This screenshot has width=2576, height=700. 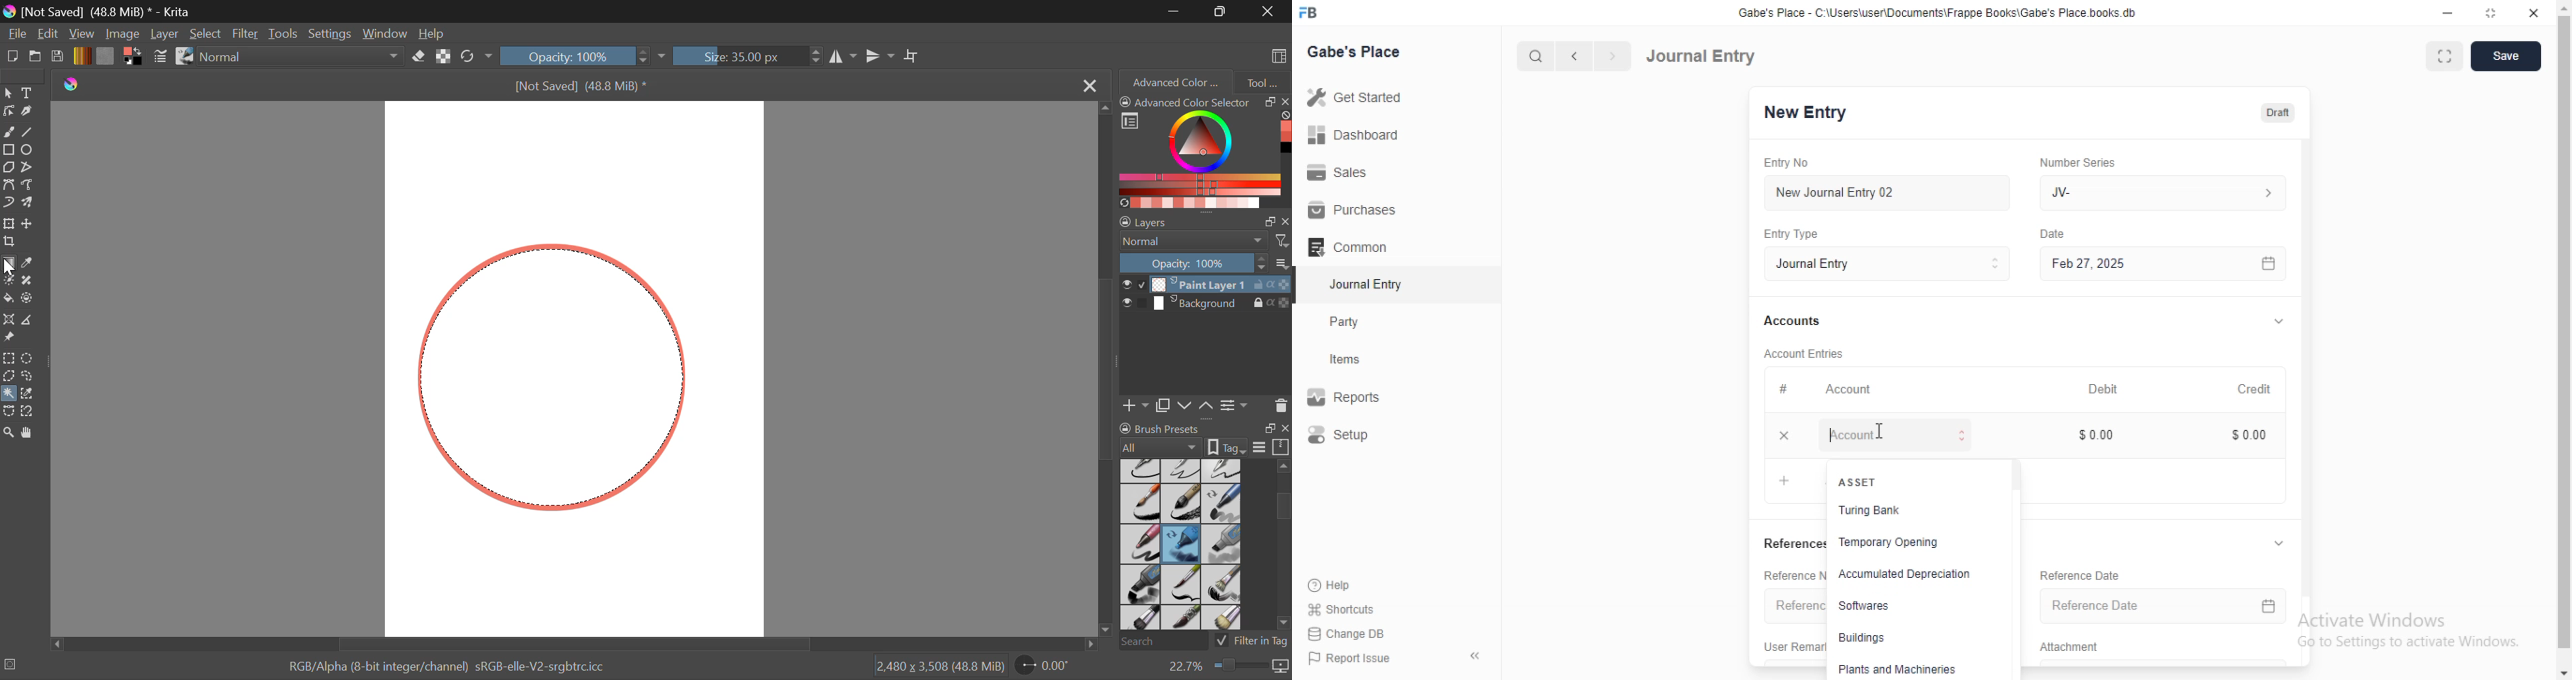 I want to click on References, so click(x=1791, y=544).